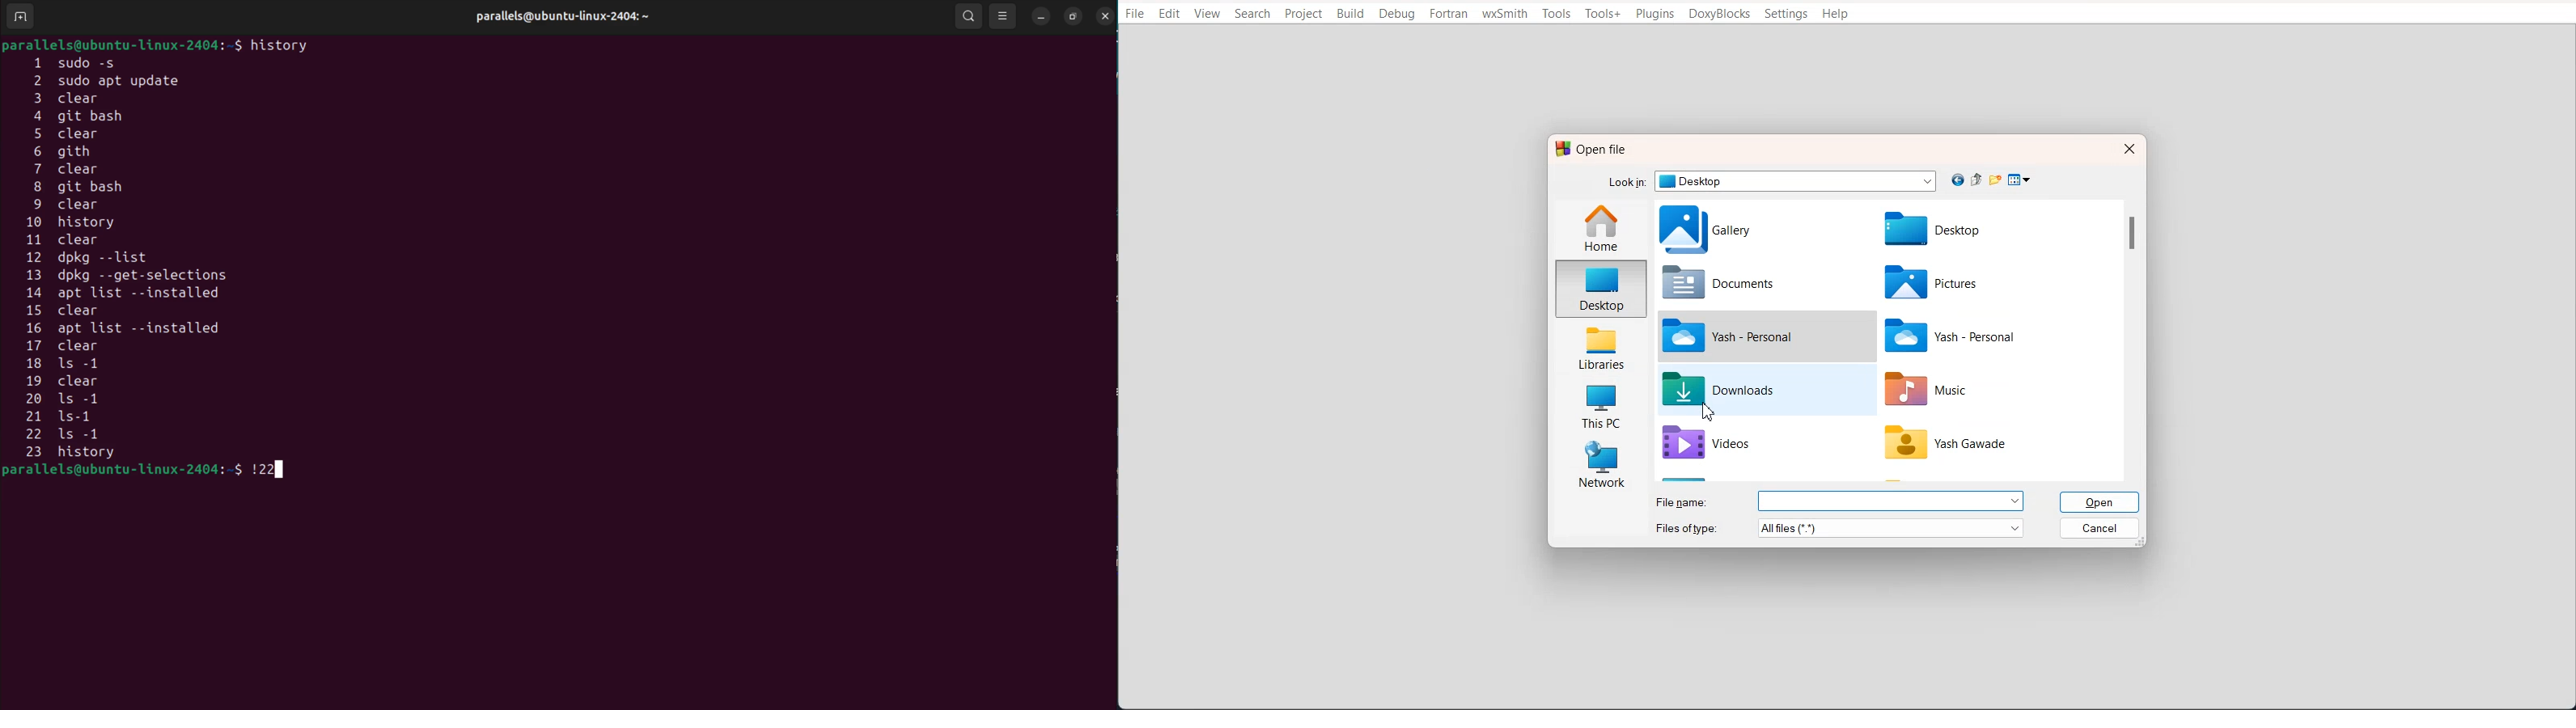 The height and width of the screenshot is (728, 2576). Describe the element at coordinates (134, 293) in the screenshot. I see `14 apt list installed` at that location.